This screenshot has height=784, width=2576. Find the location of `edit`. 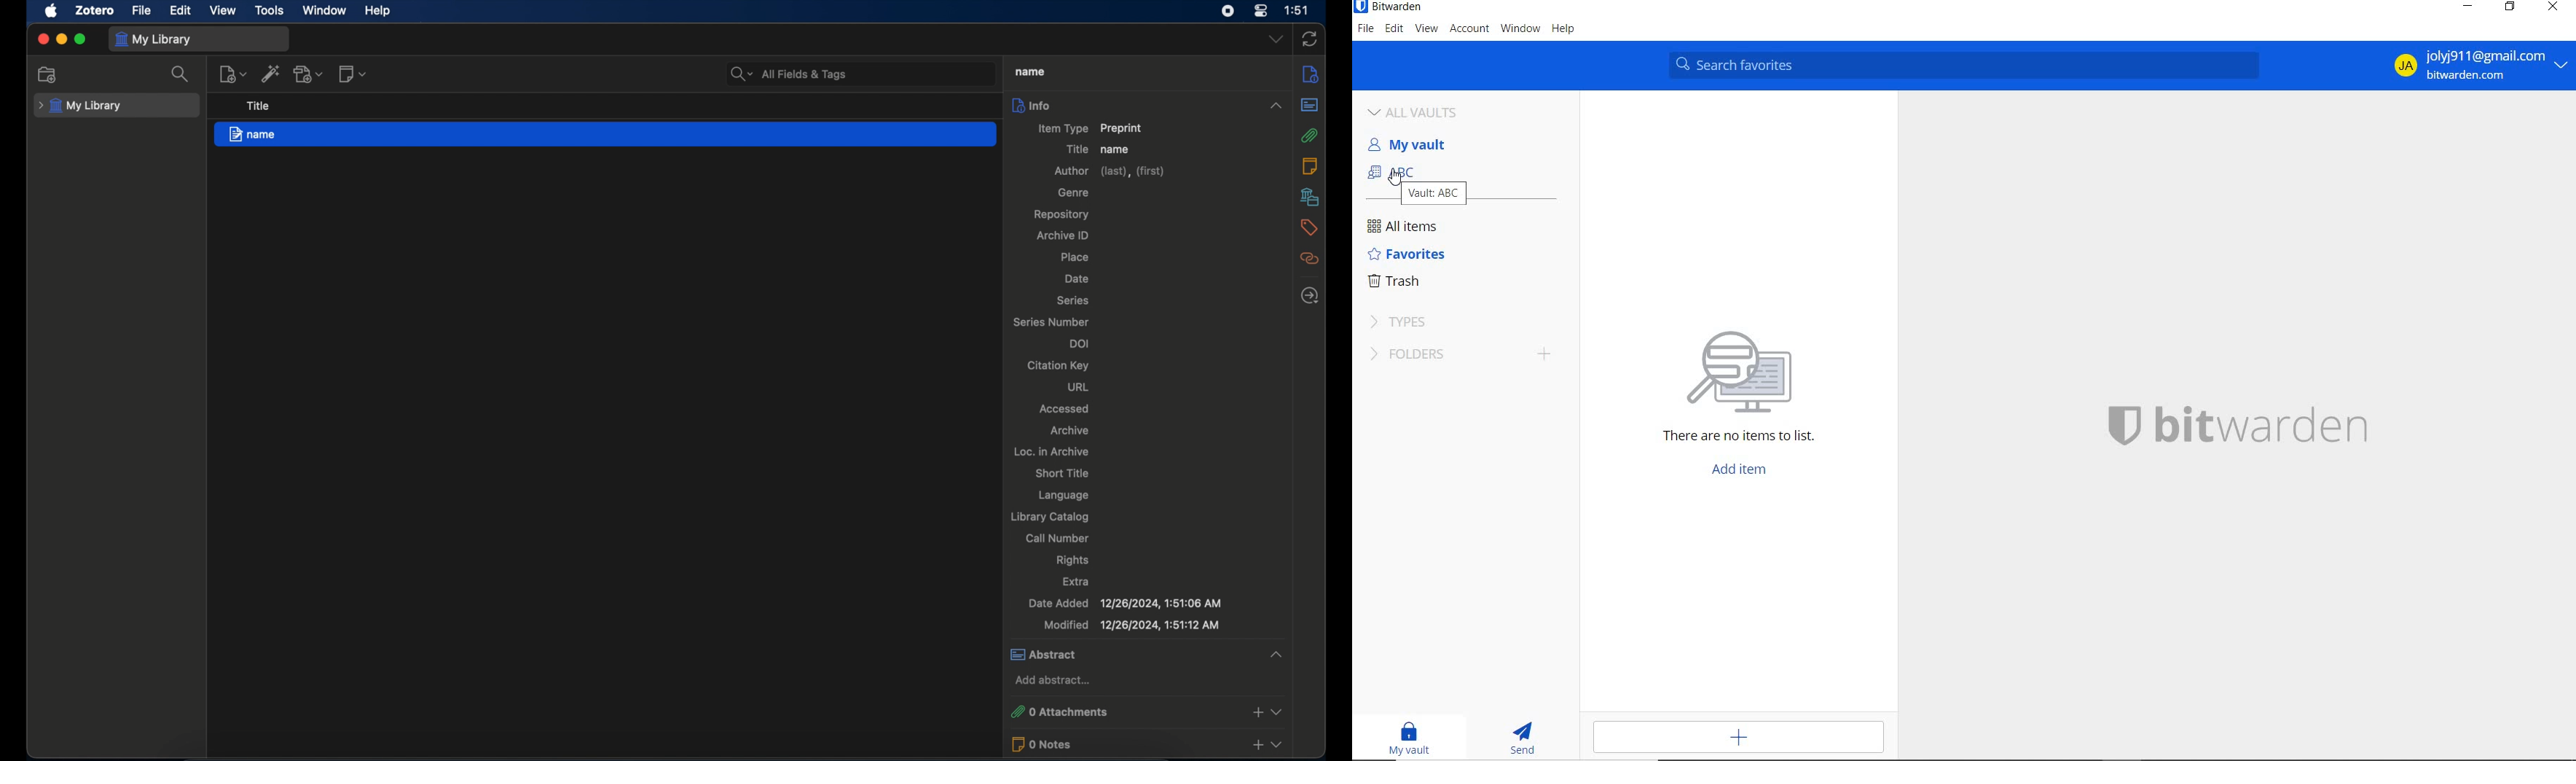

edit is located at coordinates (182, 11).